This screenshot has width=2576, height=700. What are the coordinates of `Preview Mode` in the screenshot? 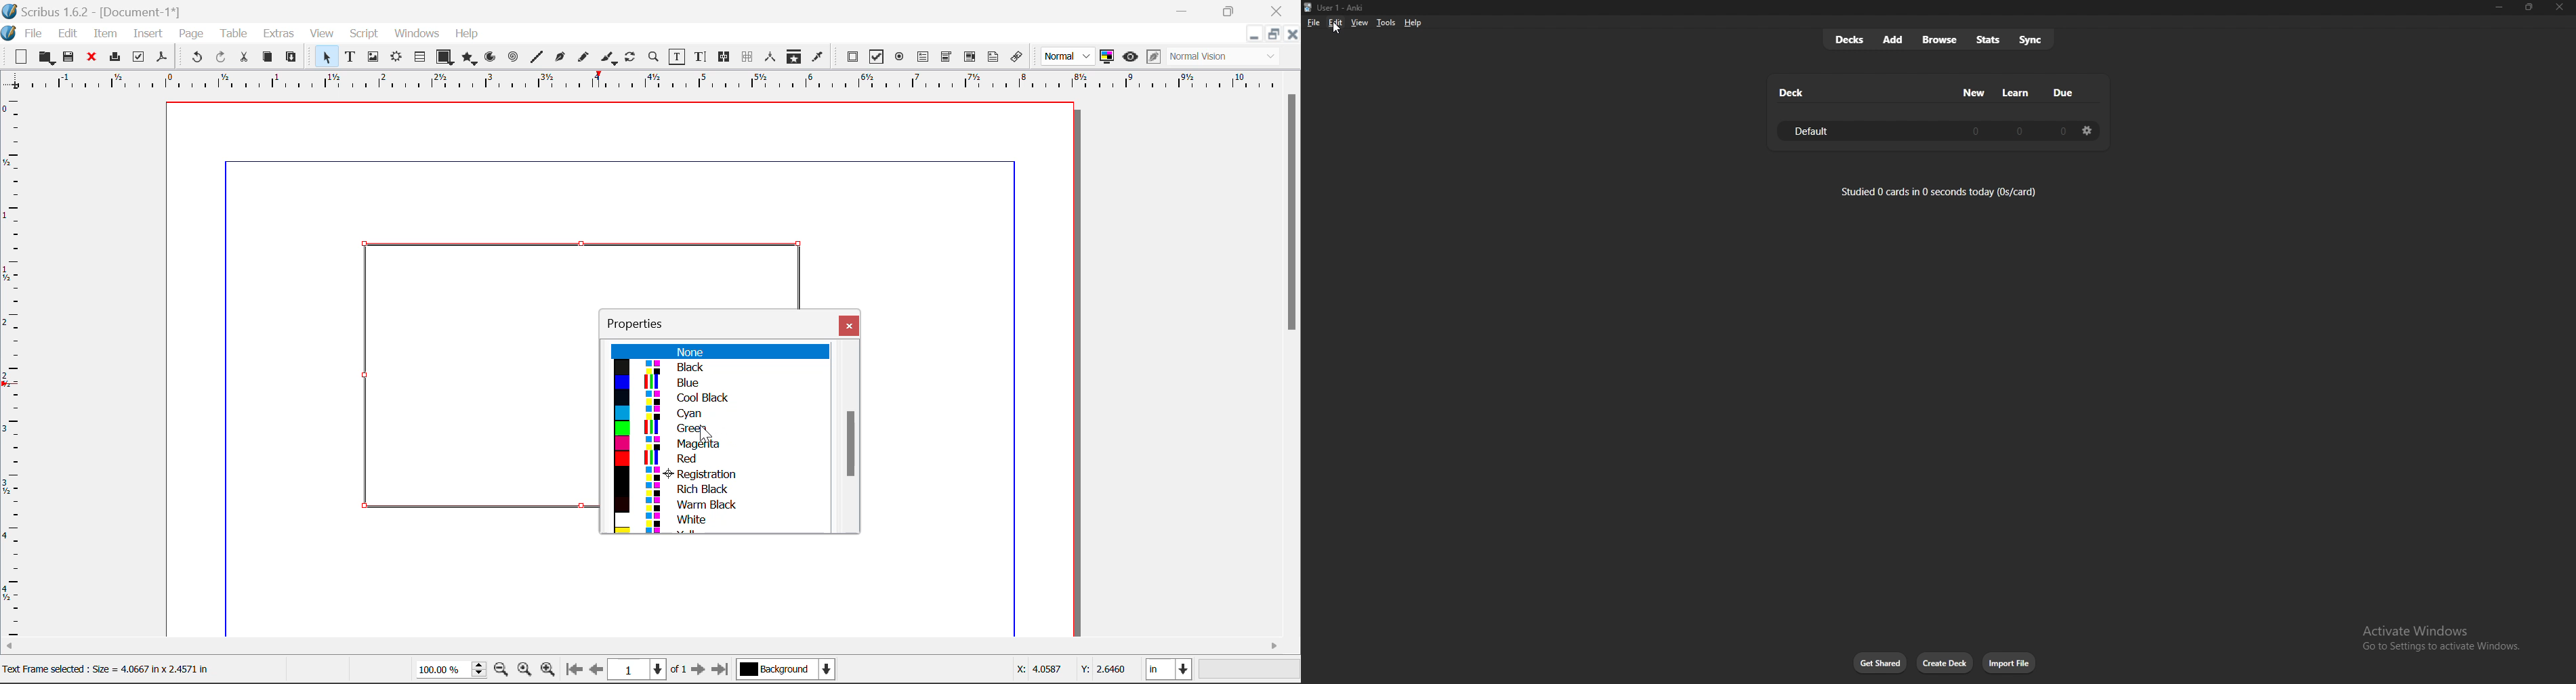 It's located at (1130, 57).